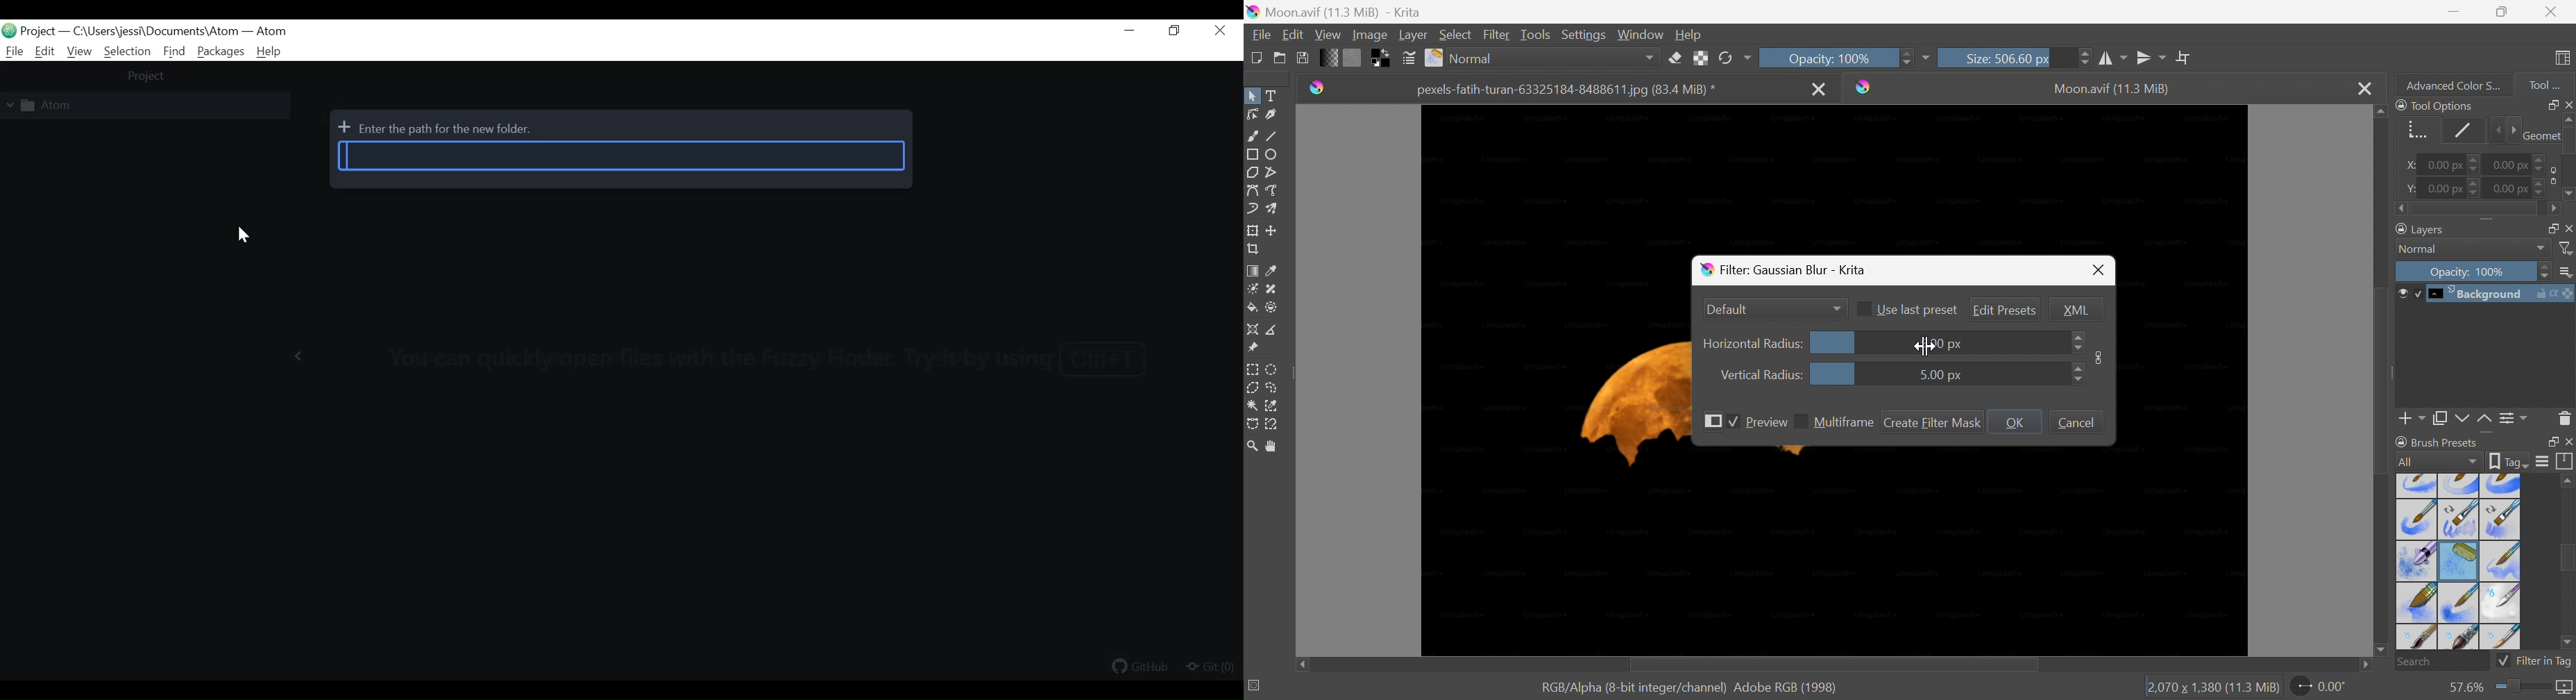 The image size is (2576, 700). What do you see at coordinates (78, 52) in the screenshot?
I see `View` at bounding box center [78, 52].